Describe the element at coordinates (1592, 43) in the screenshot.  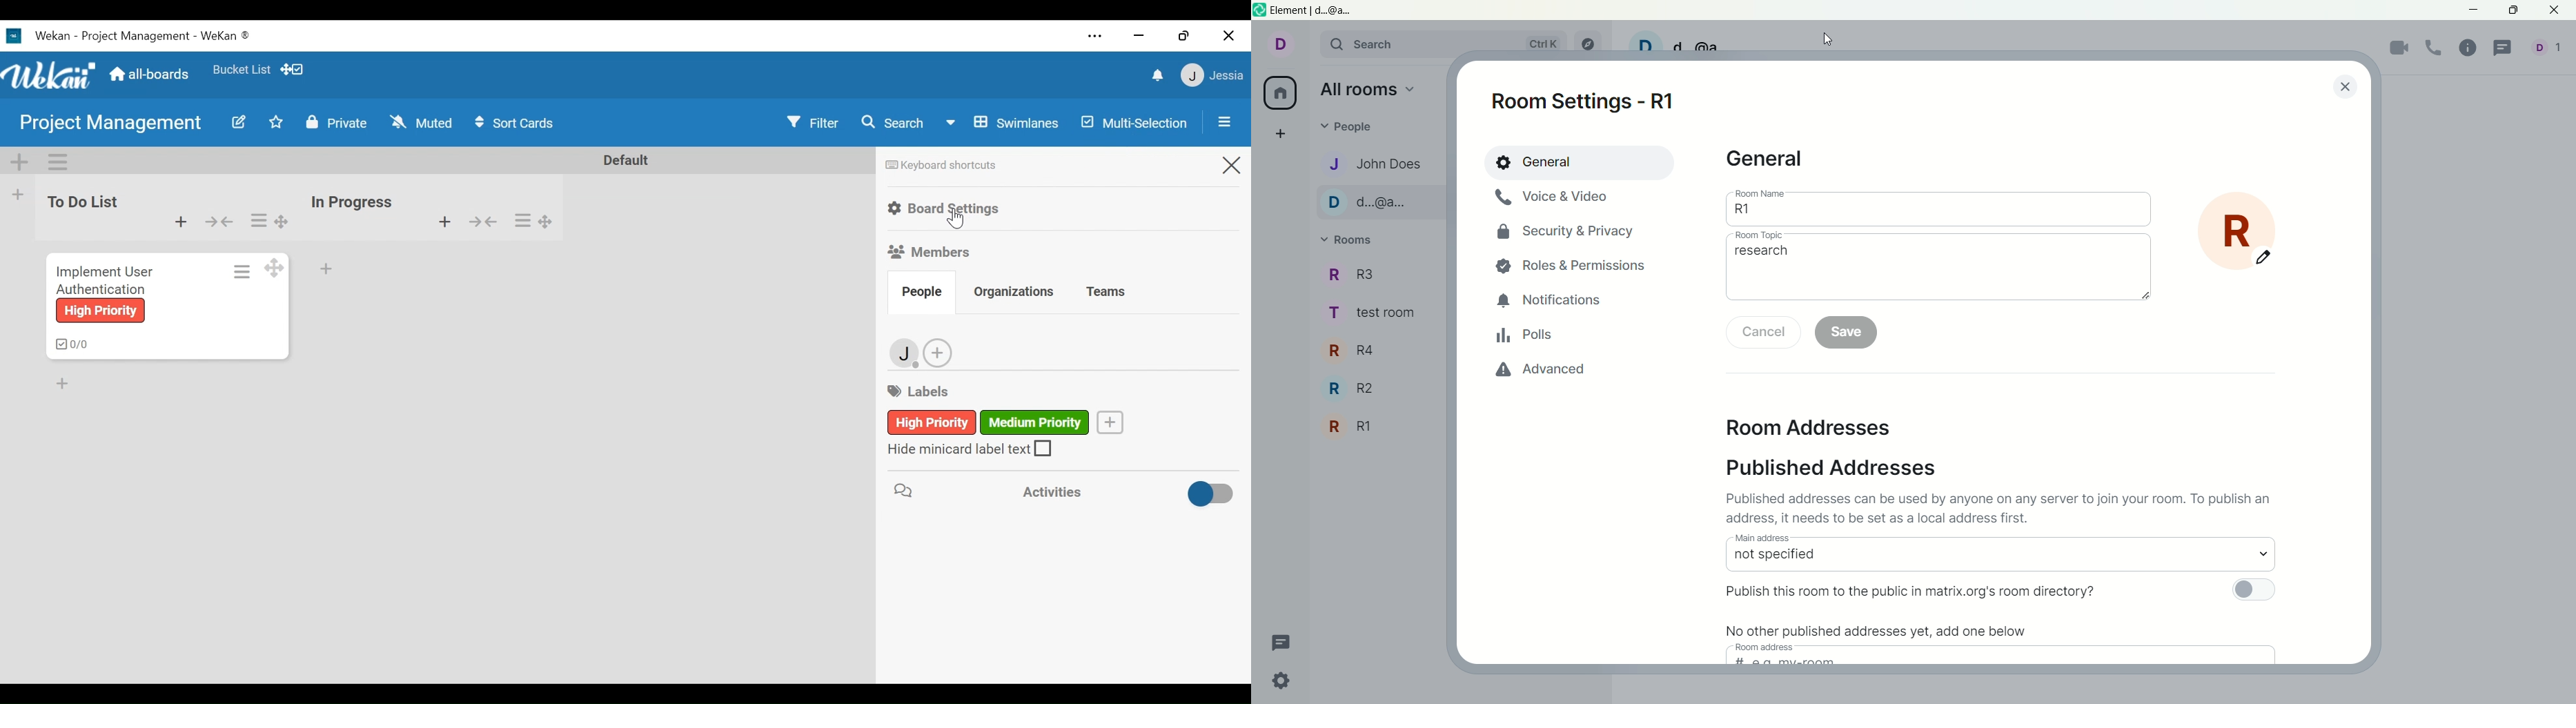
I see `explore rooms` at that location.